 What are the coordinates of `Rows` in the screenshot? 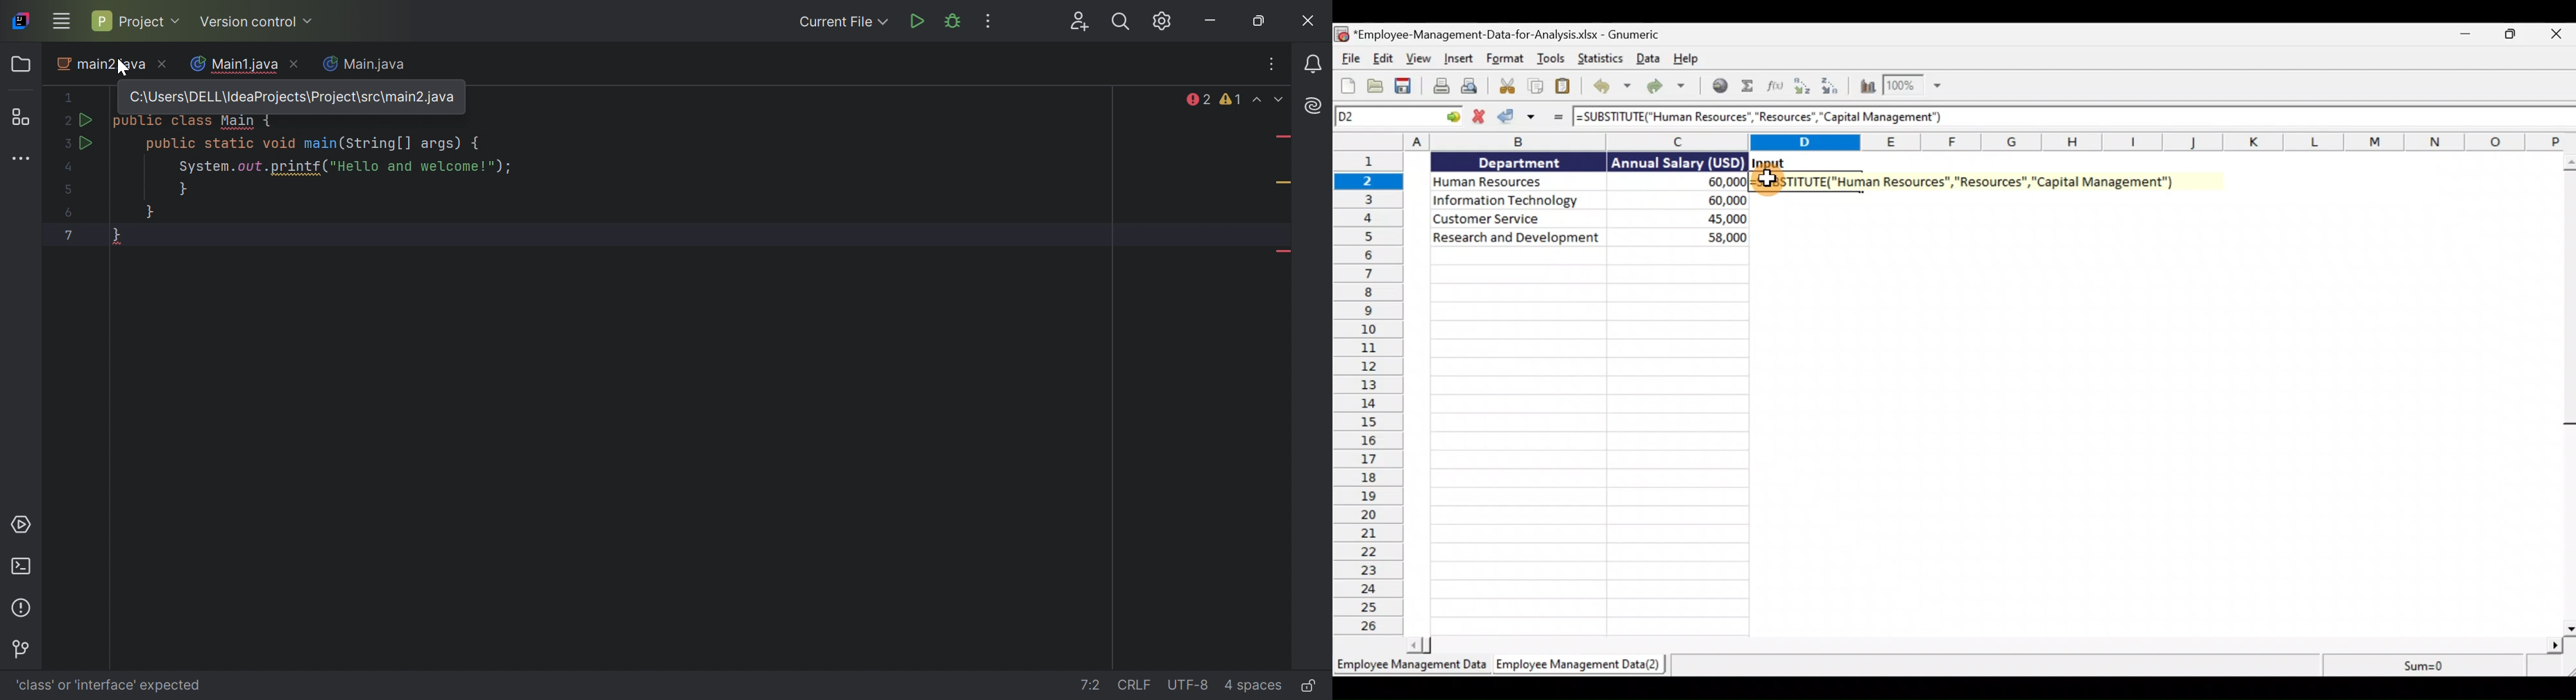 It's located at (1374, 394).